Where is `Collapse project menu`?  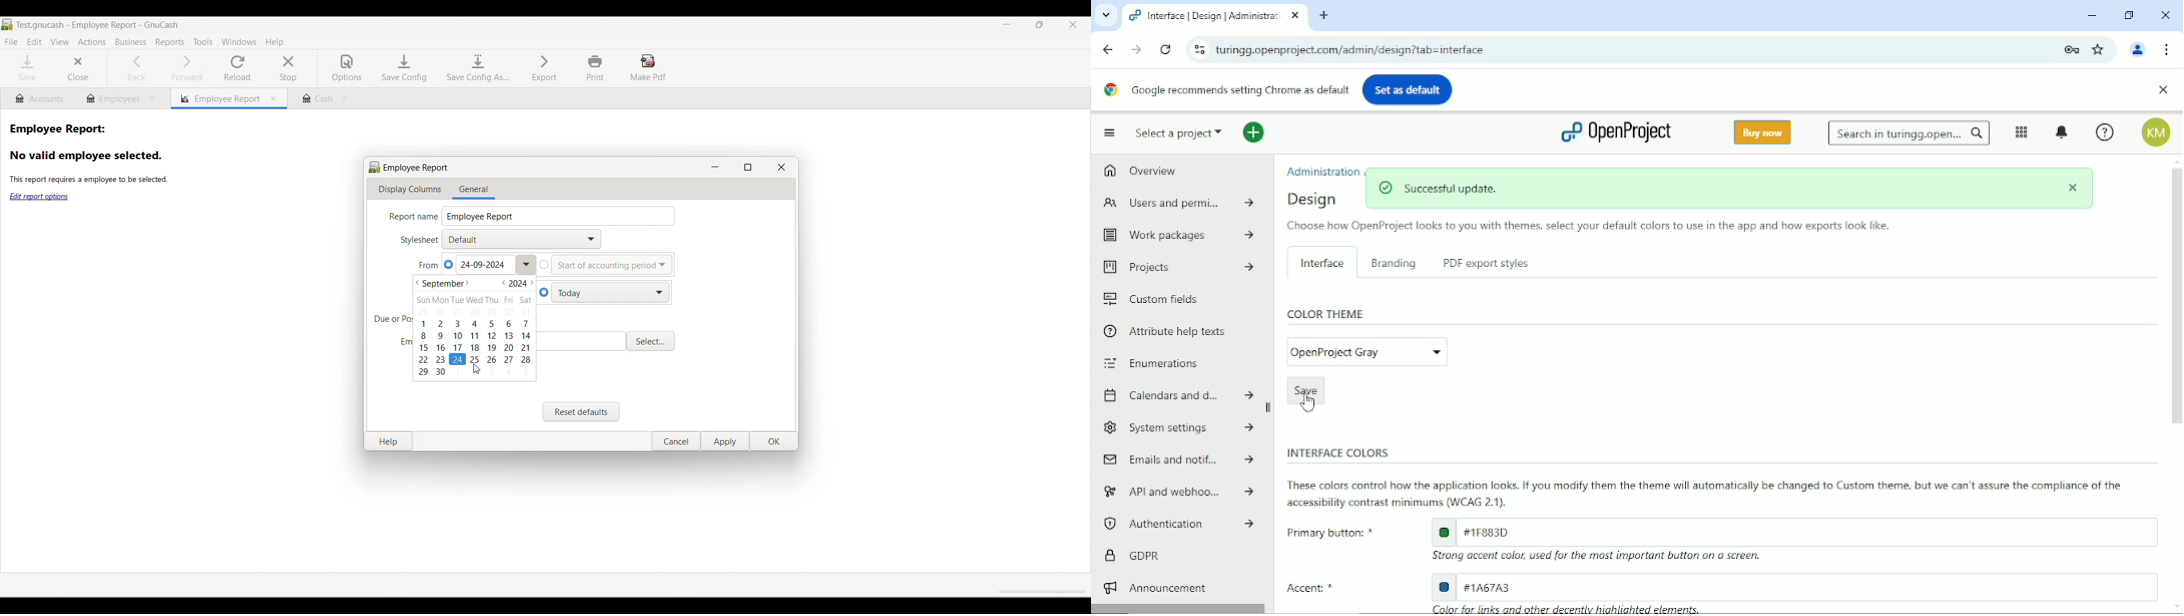
Collapse project menu is located at coordinates (1109, 133).